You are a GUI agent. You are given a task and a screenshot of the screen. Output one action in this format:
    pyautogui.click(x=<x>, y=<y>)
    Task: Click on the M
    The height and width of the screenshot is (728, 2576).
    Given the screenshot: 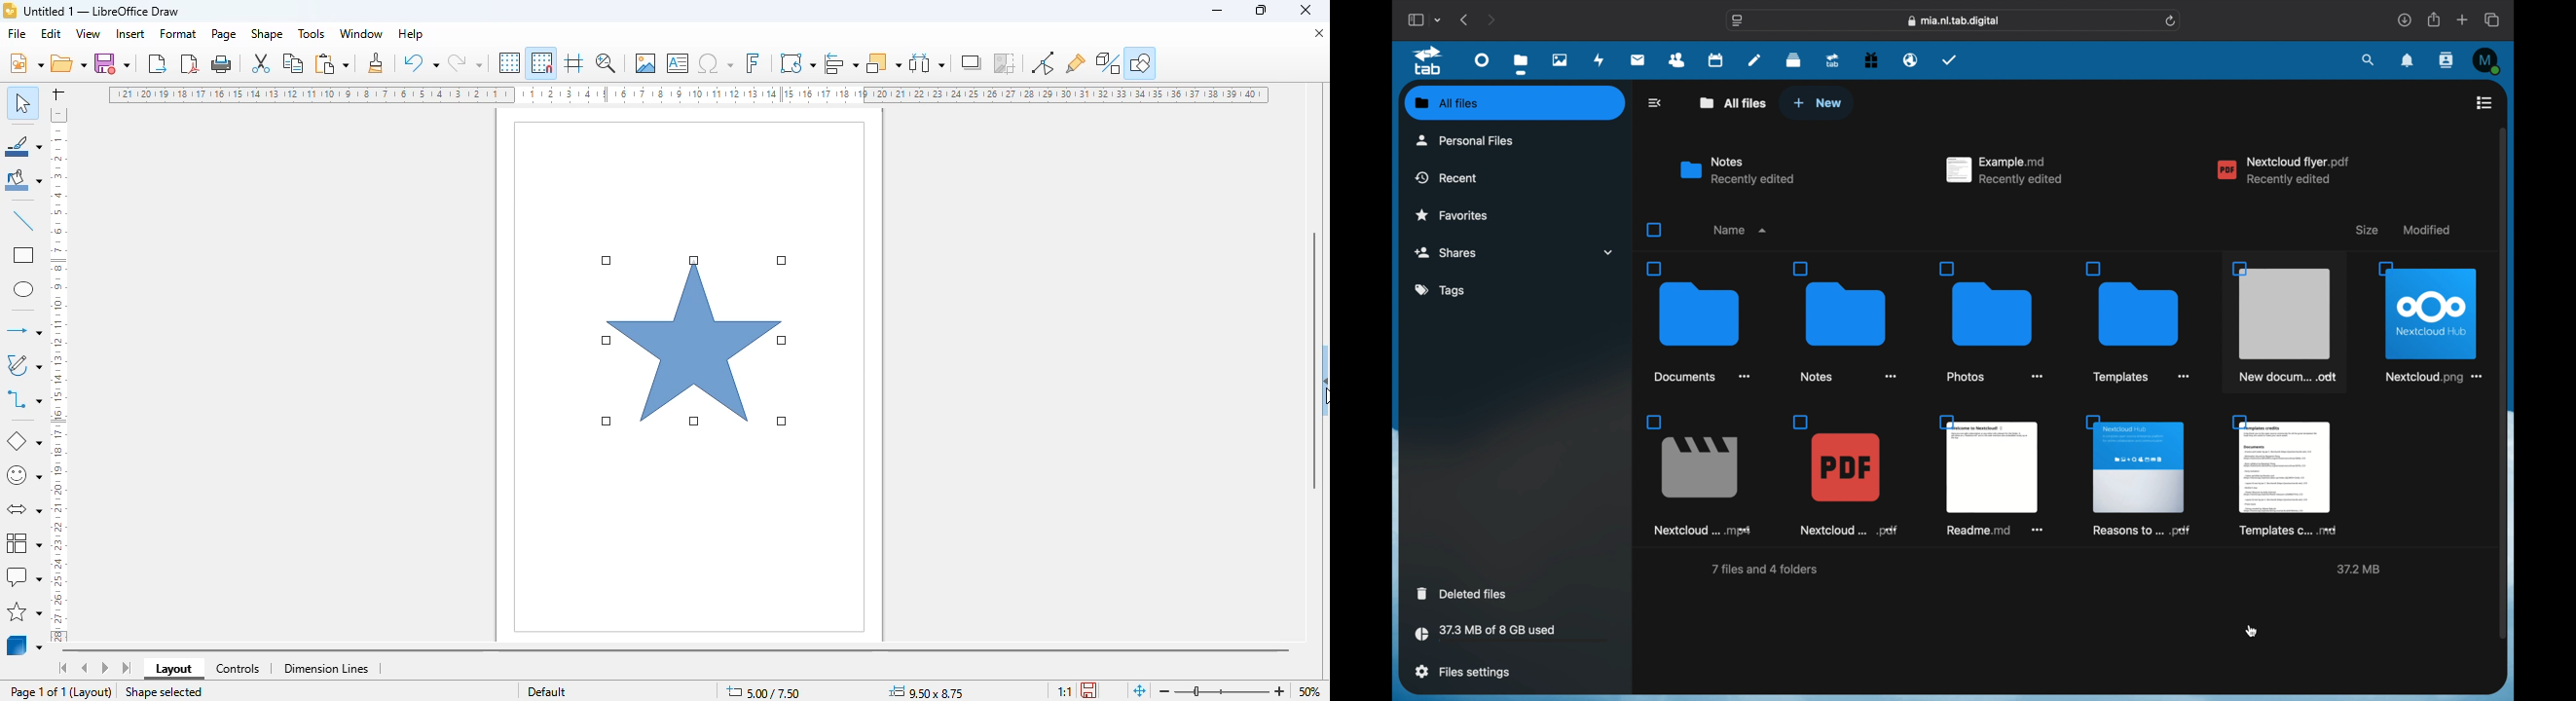 What is the action you would take?
    pyautogui.click(x=2488, y=61)
    